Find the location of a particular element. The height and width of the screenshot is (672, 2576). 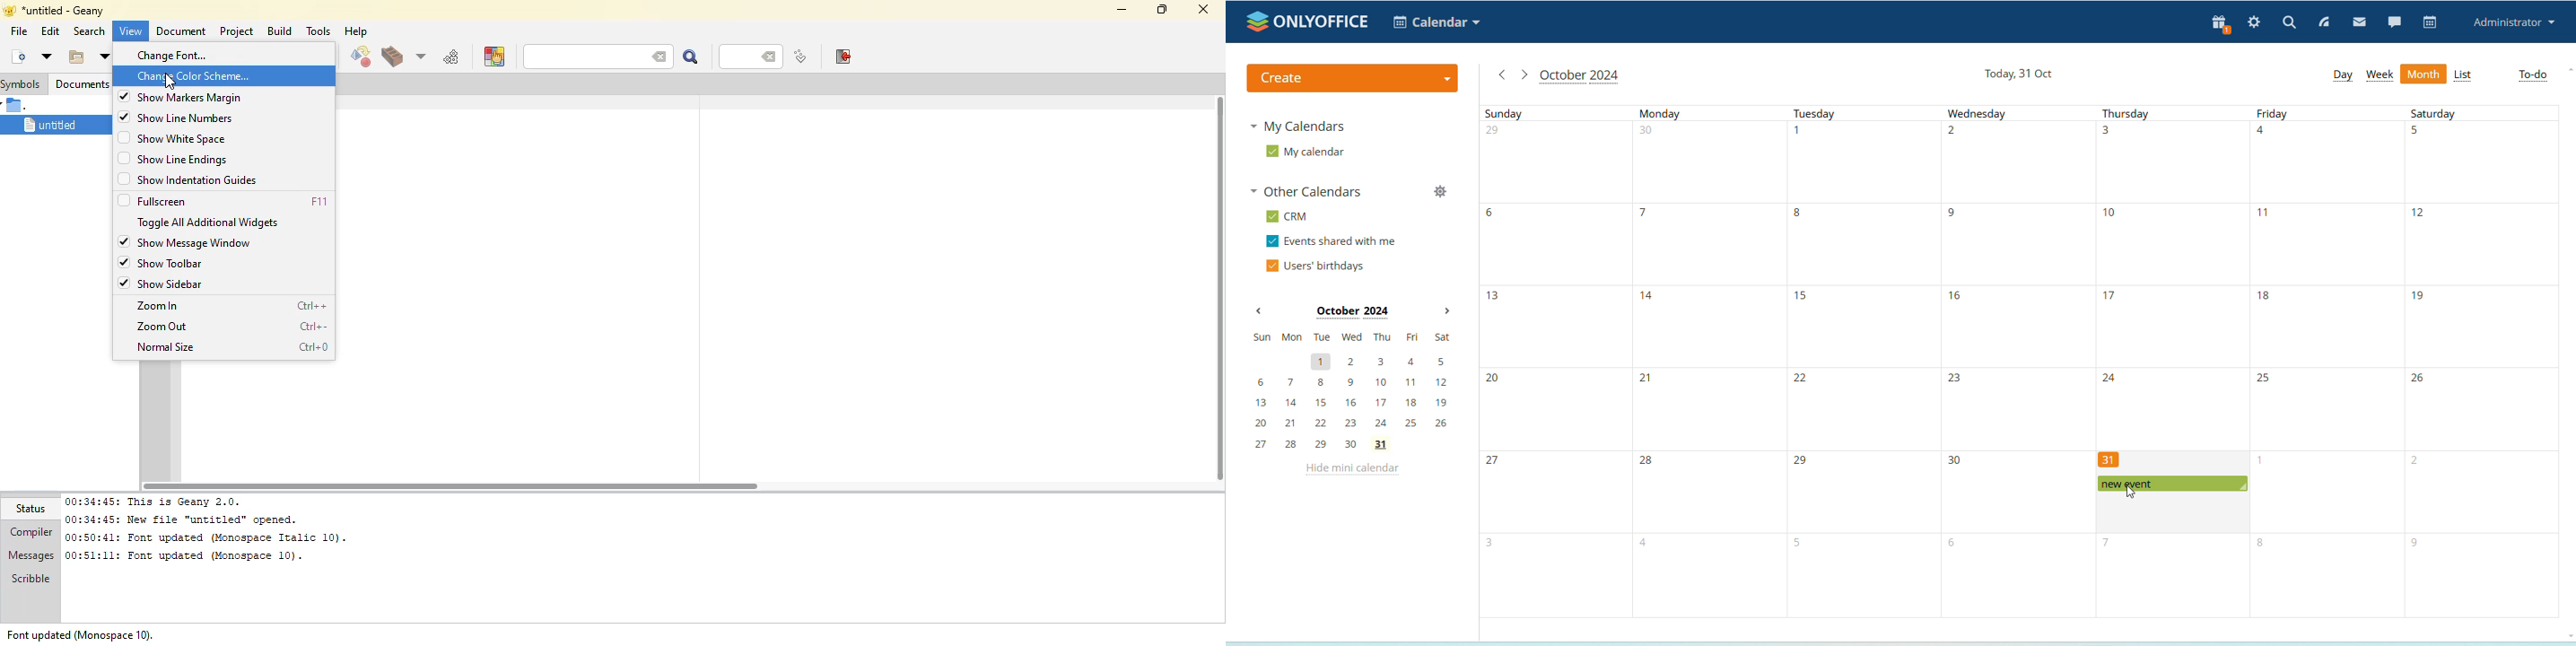

Thursdays with no events is located at coordinates (2171, 278).